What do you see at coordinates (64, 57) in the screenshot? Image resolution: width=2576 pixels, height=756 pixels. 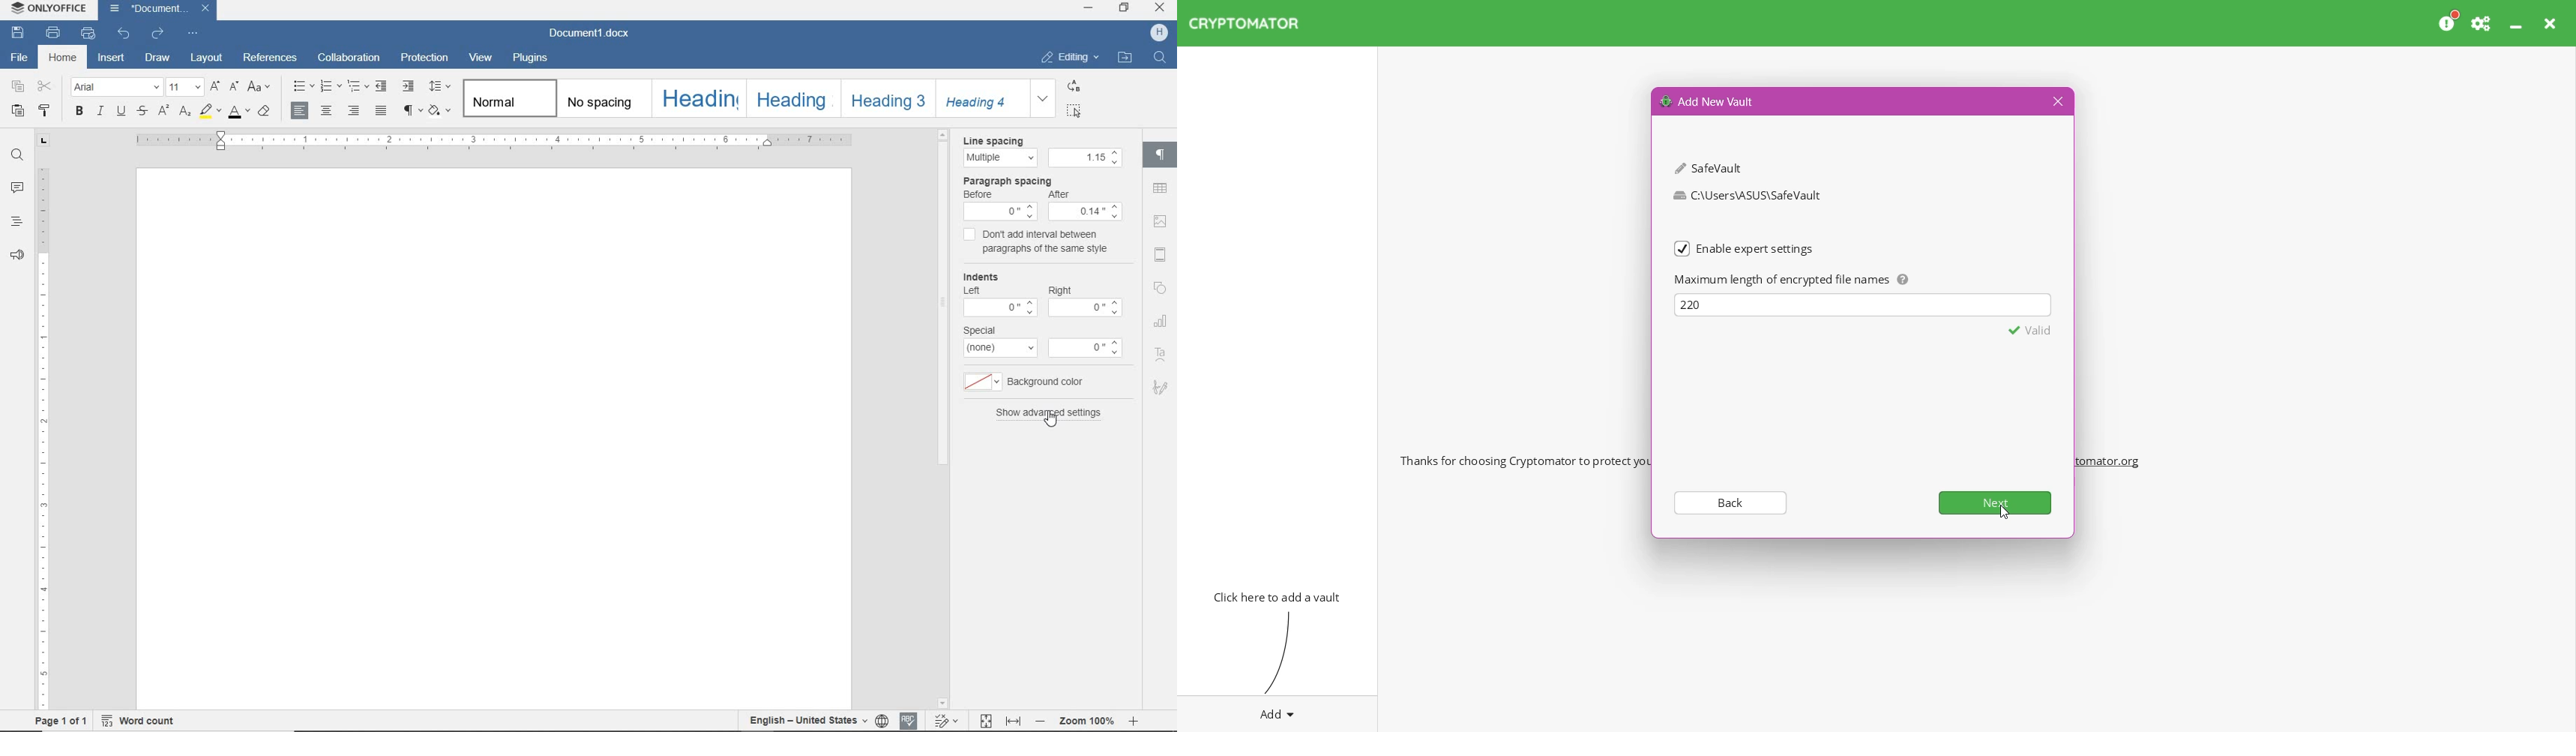 I see `home` at bounding box center [64, 57].